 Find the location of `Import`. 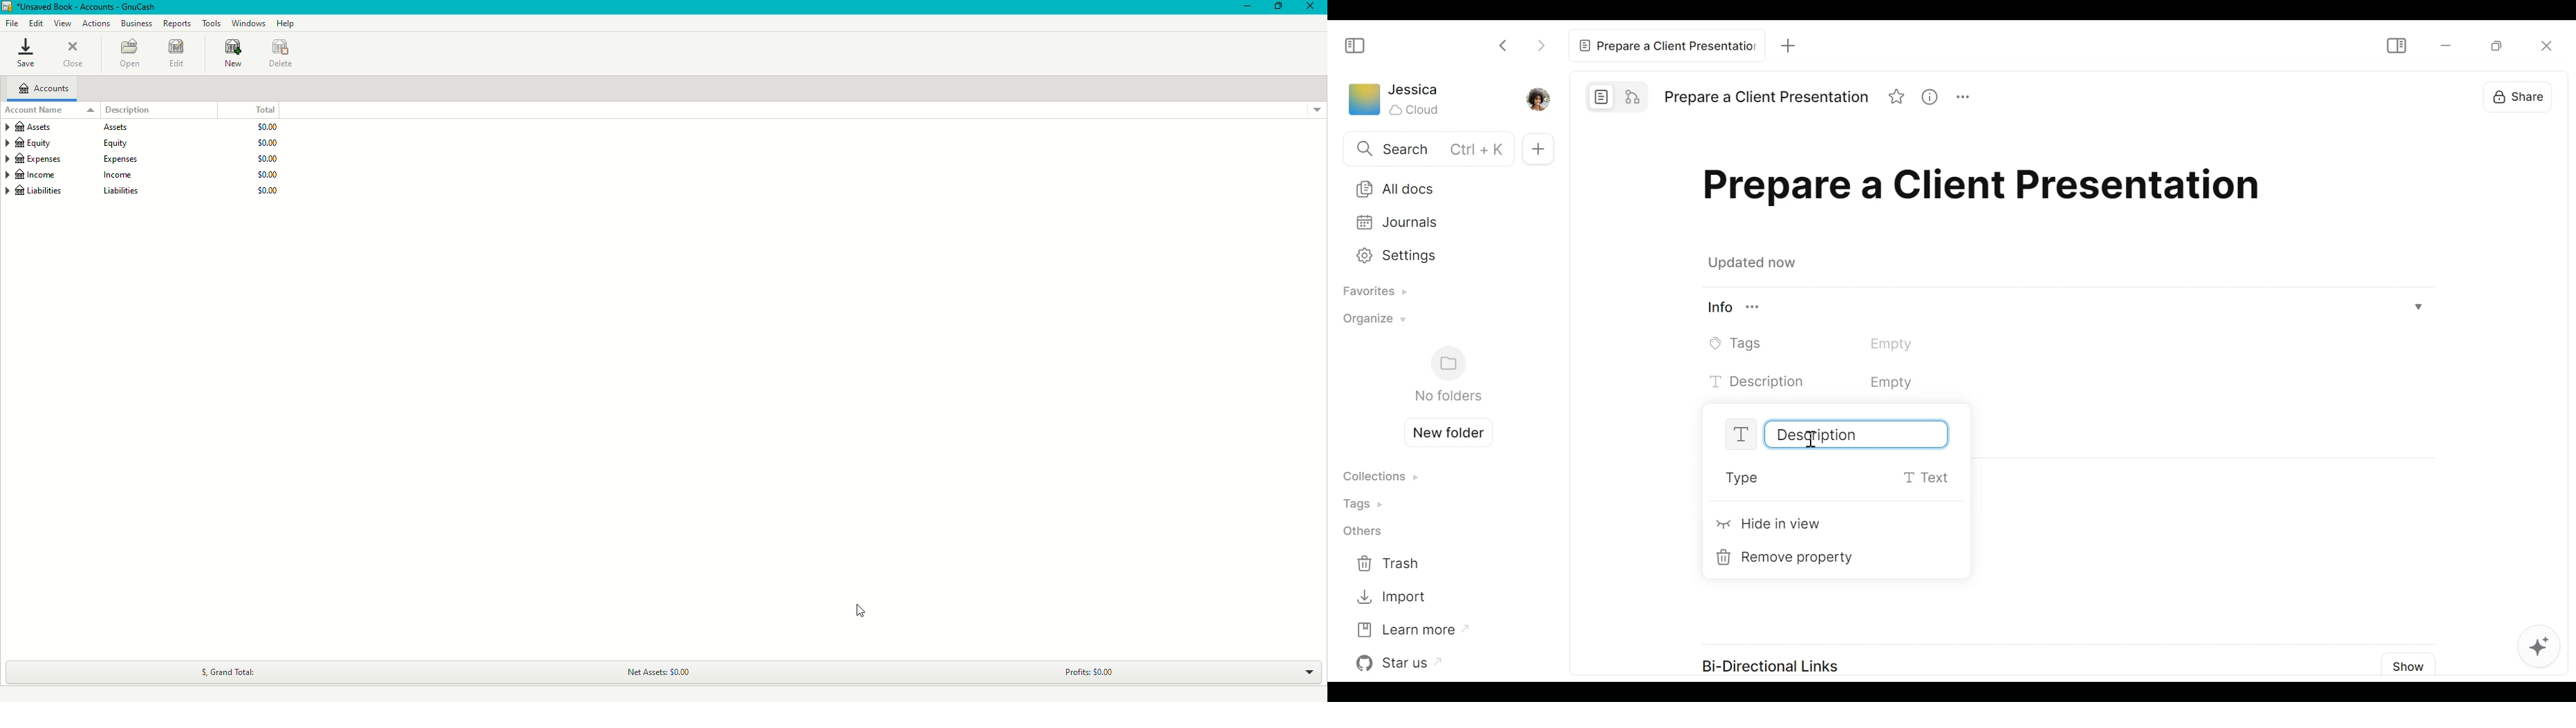

Import is located at coordinates (1391, 597).